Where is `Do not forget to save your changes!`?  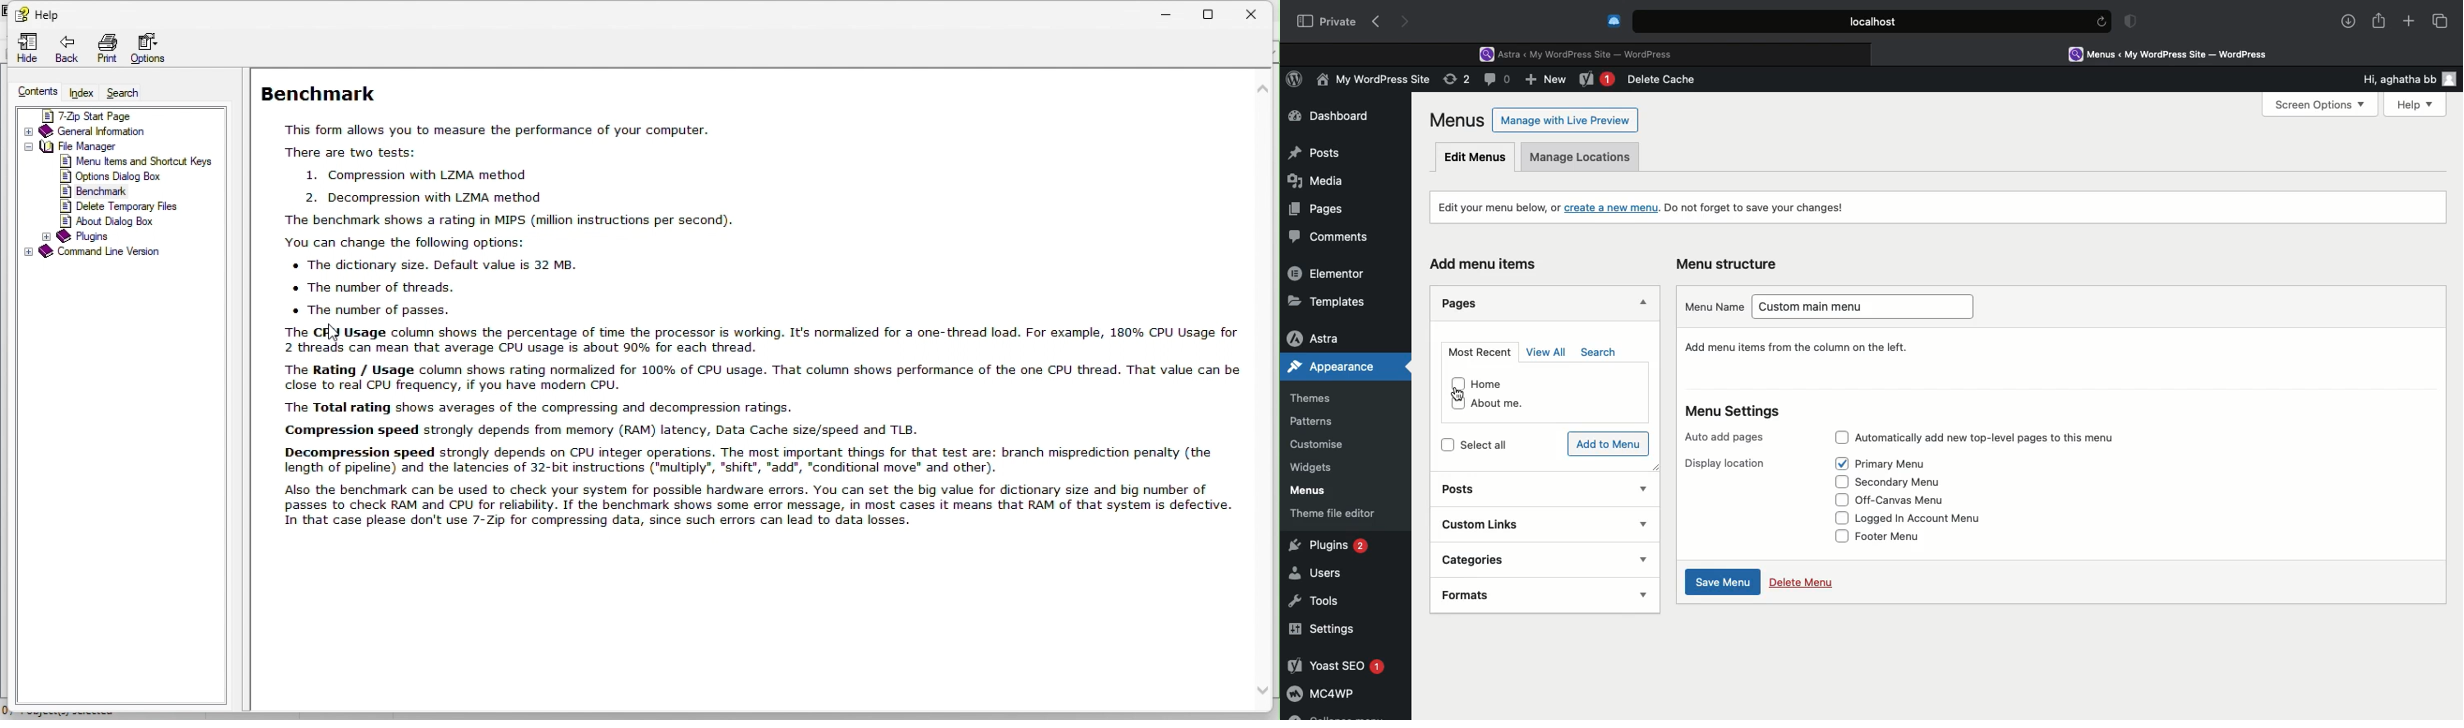 Do not forget to save your changes! is located at coordinates (1758, 208).